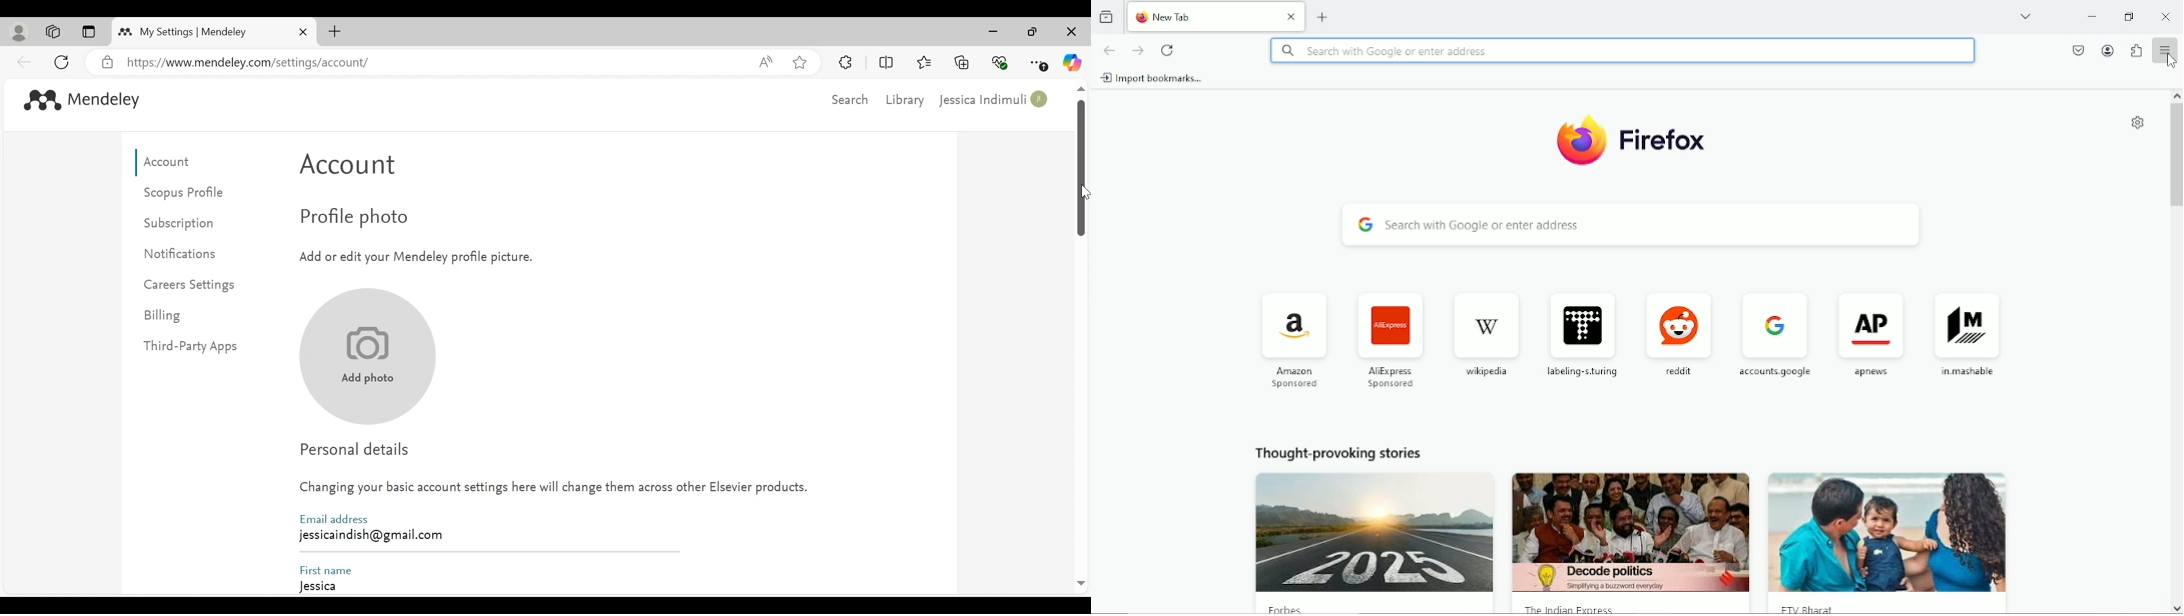  What do you see at coordinates (2027, 15) in the screenshot?
I see `list all tabs` at bounding box center [2027, 15].